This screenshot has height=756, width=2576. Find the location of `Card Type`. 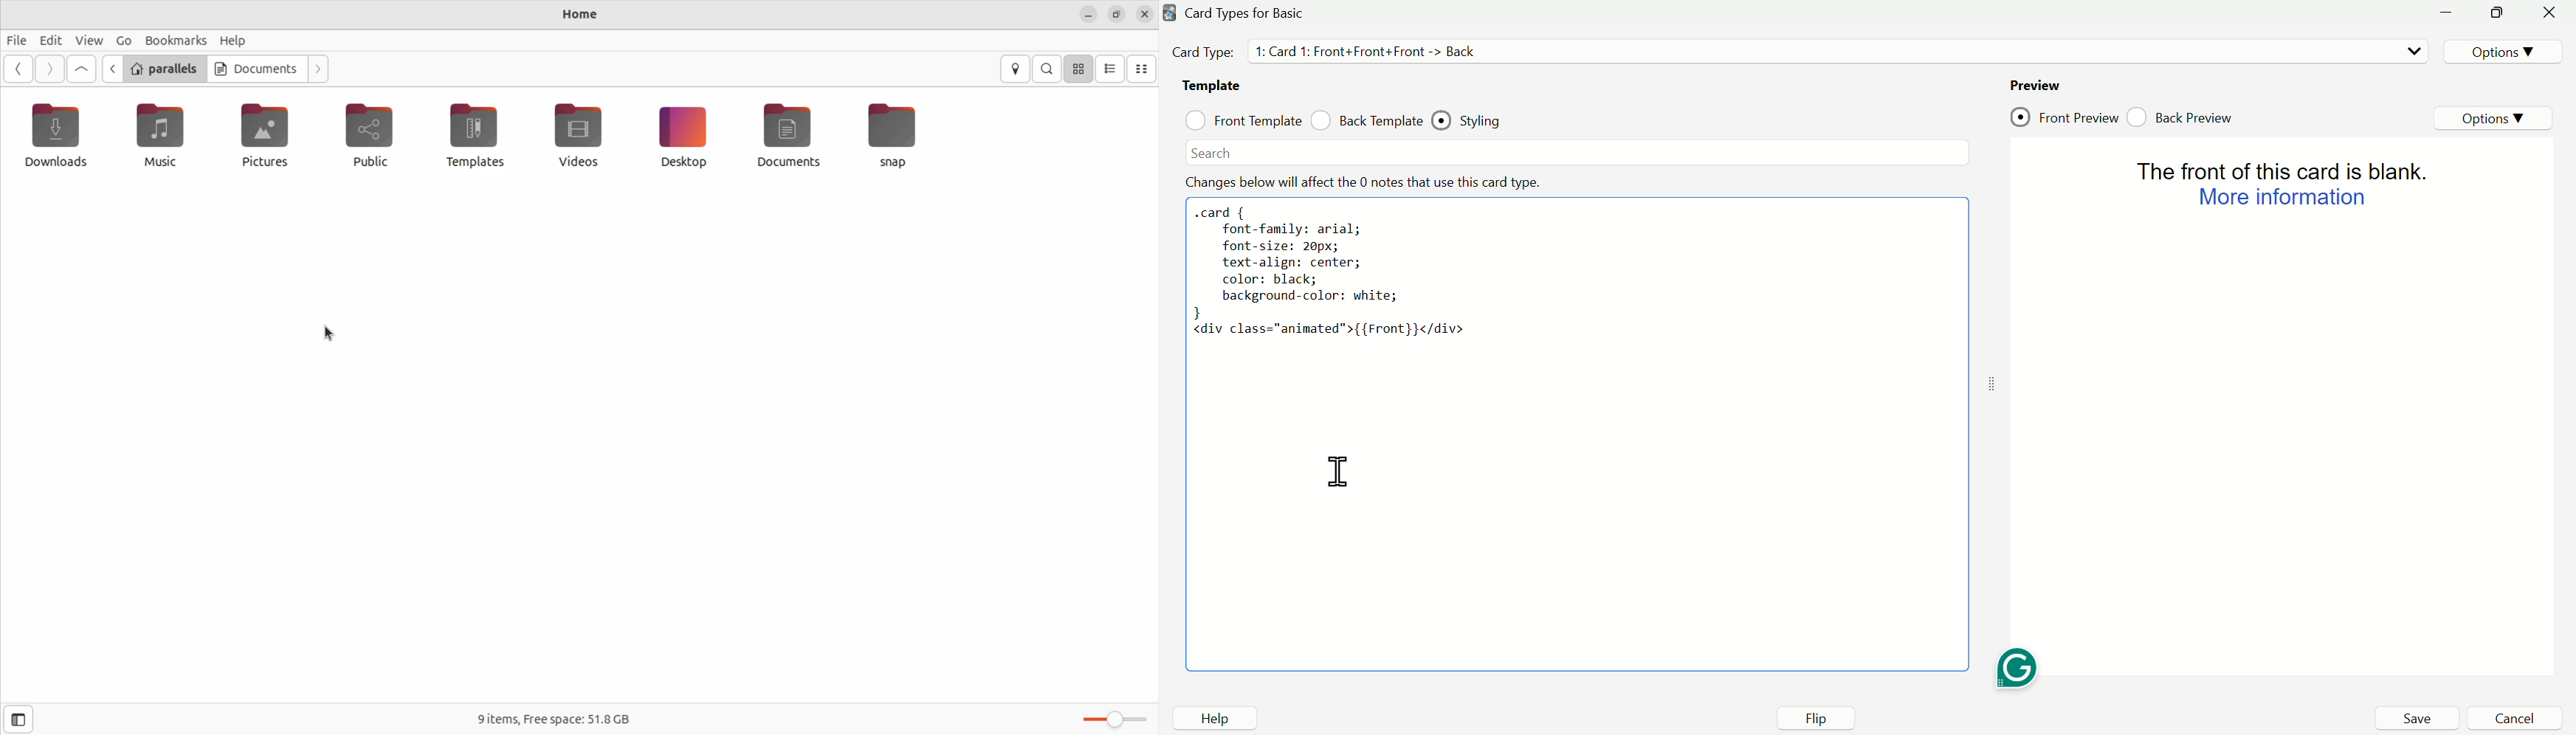

Card Type is located at coordinates (1251, 14).